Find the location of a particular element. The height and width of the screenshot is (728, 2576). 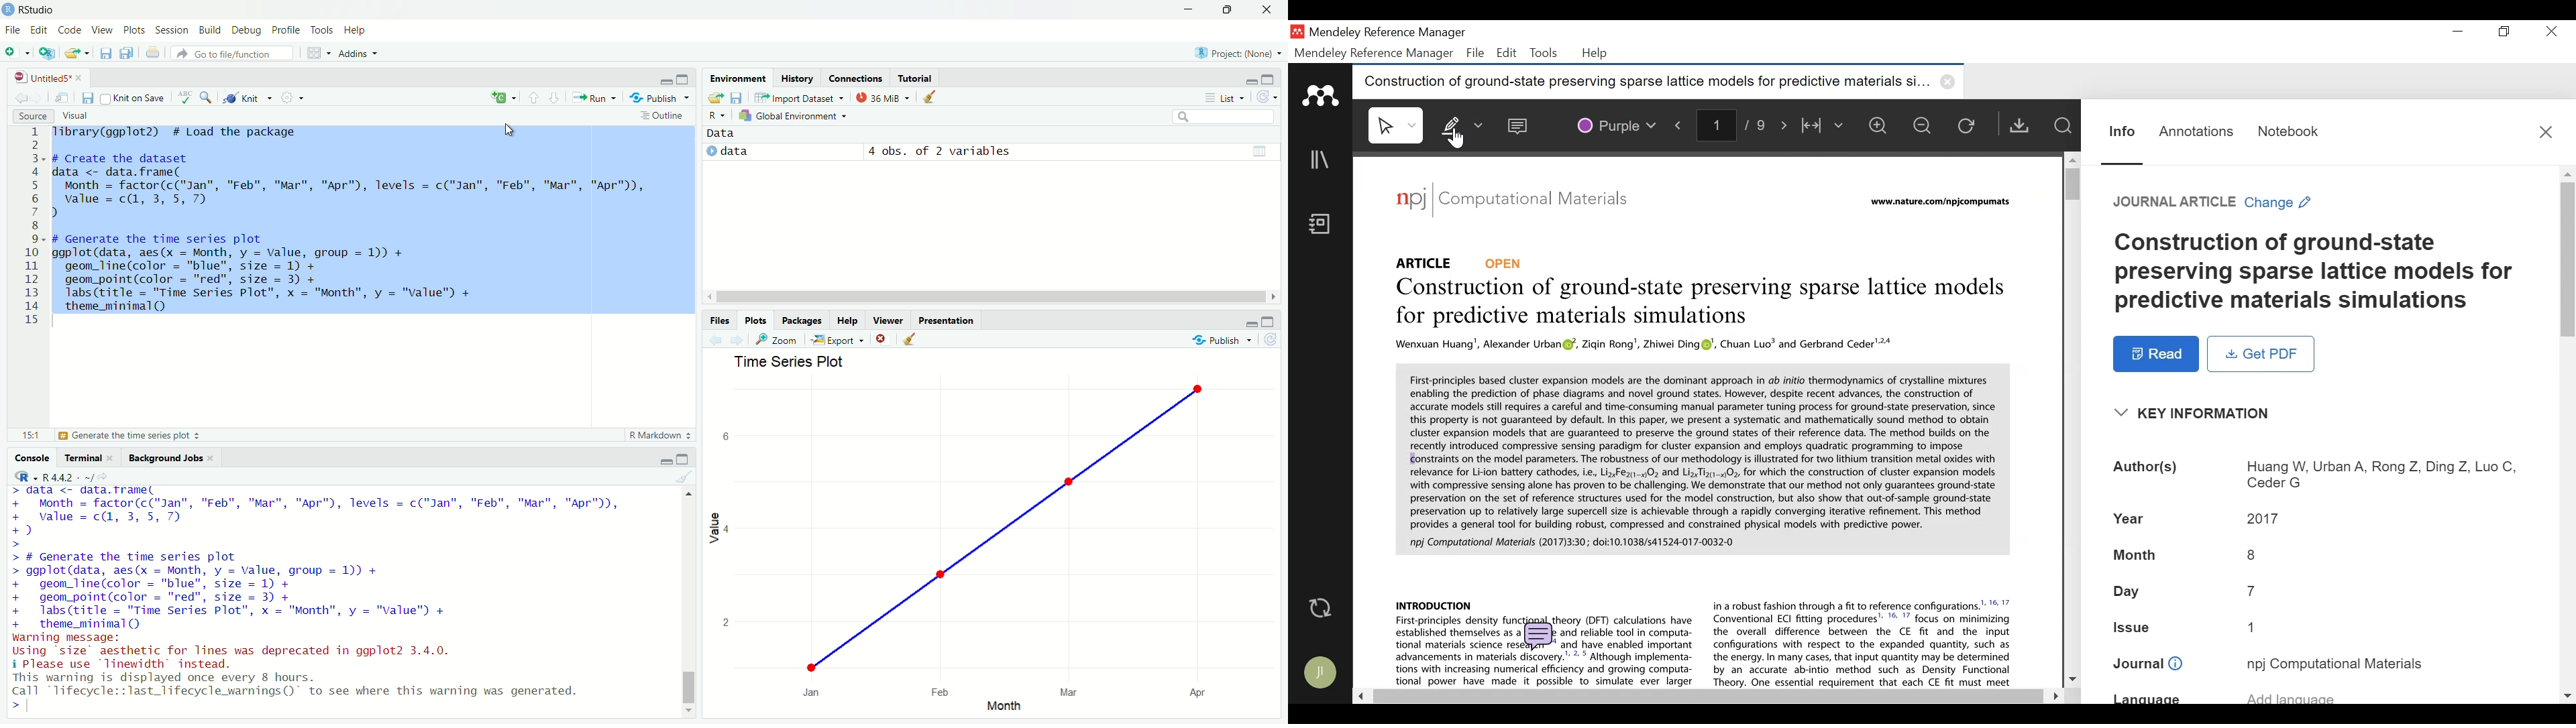

3 obs. of 3 variables is located at coordinates (949, 152).